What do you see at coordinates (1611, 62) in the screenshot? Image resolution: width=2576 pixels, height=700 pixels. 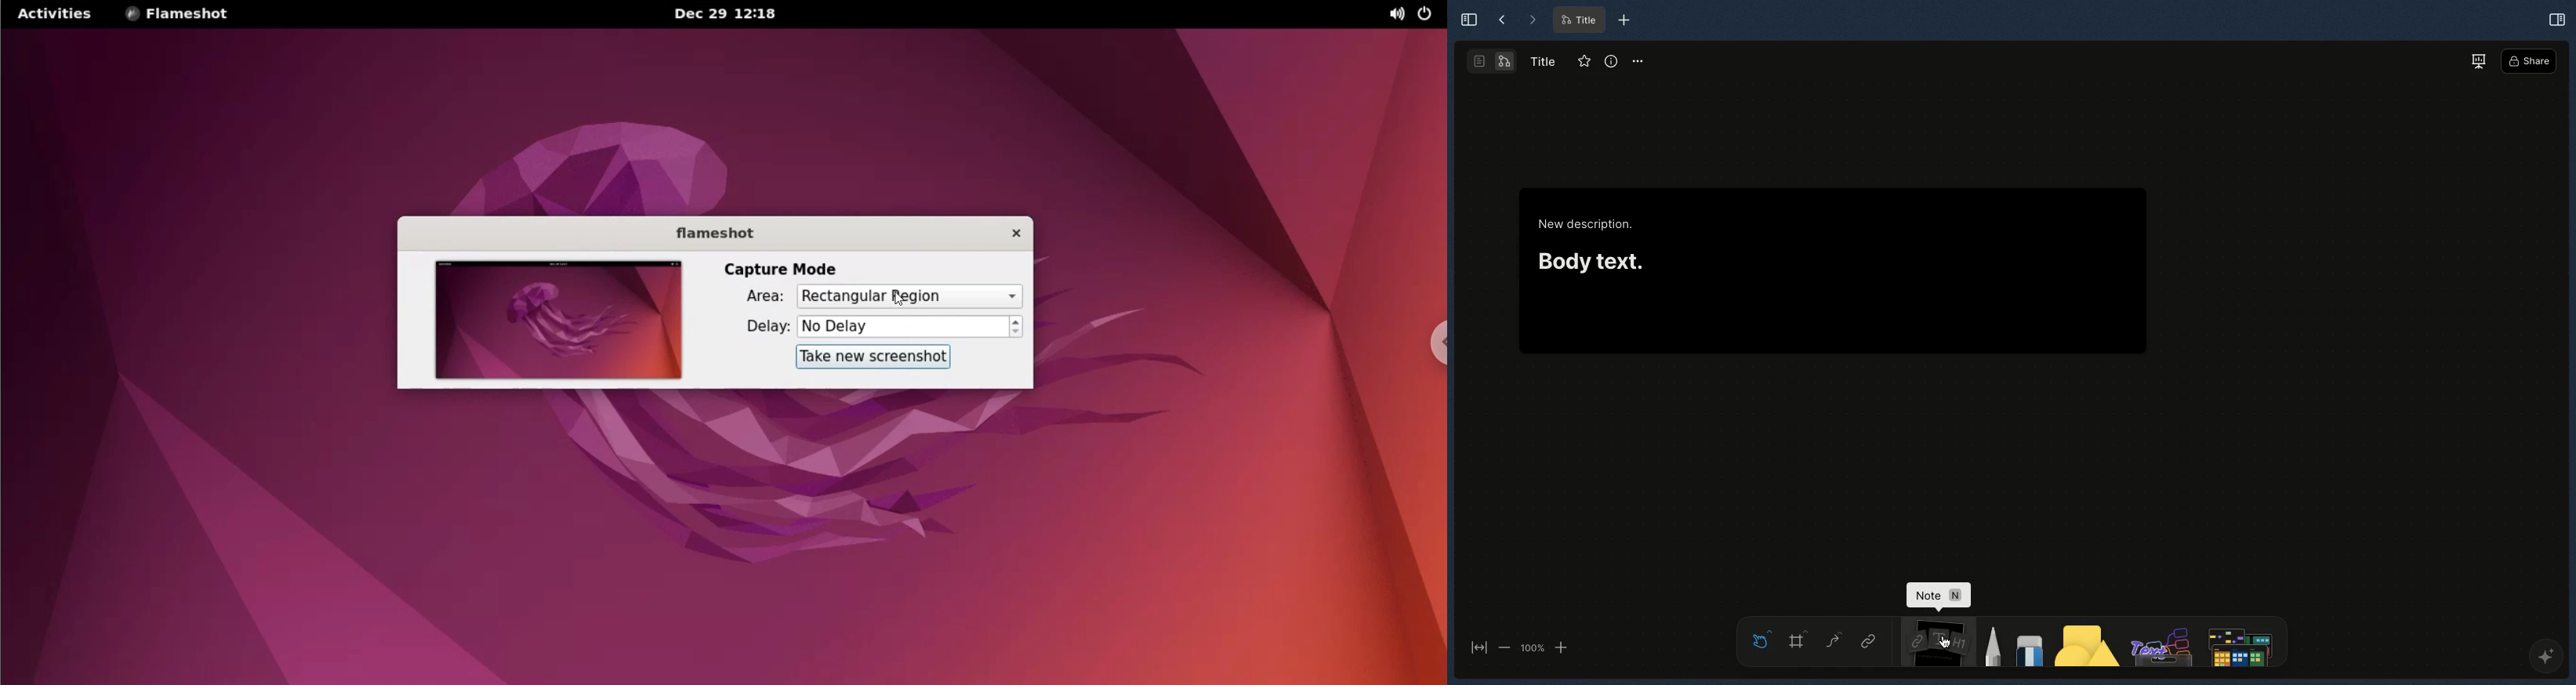 I see `Info` at bounding box center [1611, 62].